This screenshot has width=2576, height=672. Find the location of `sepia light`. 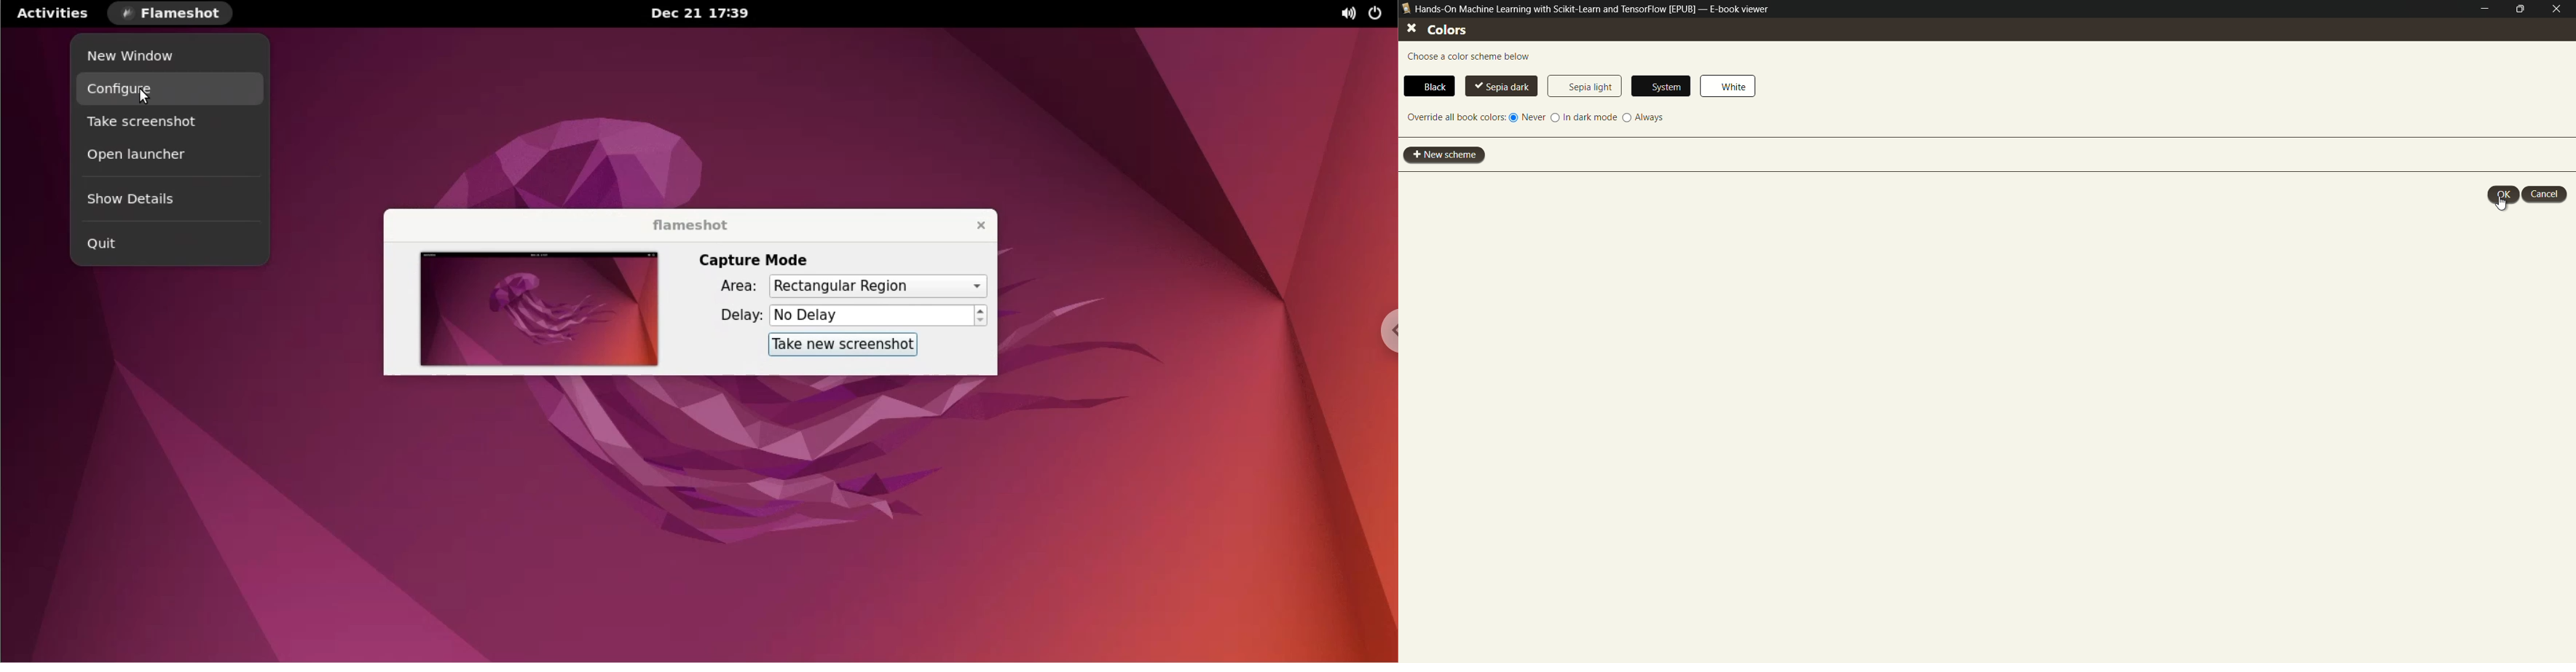

sepia light is located at coordinates (1586, 86).